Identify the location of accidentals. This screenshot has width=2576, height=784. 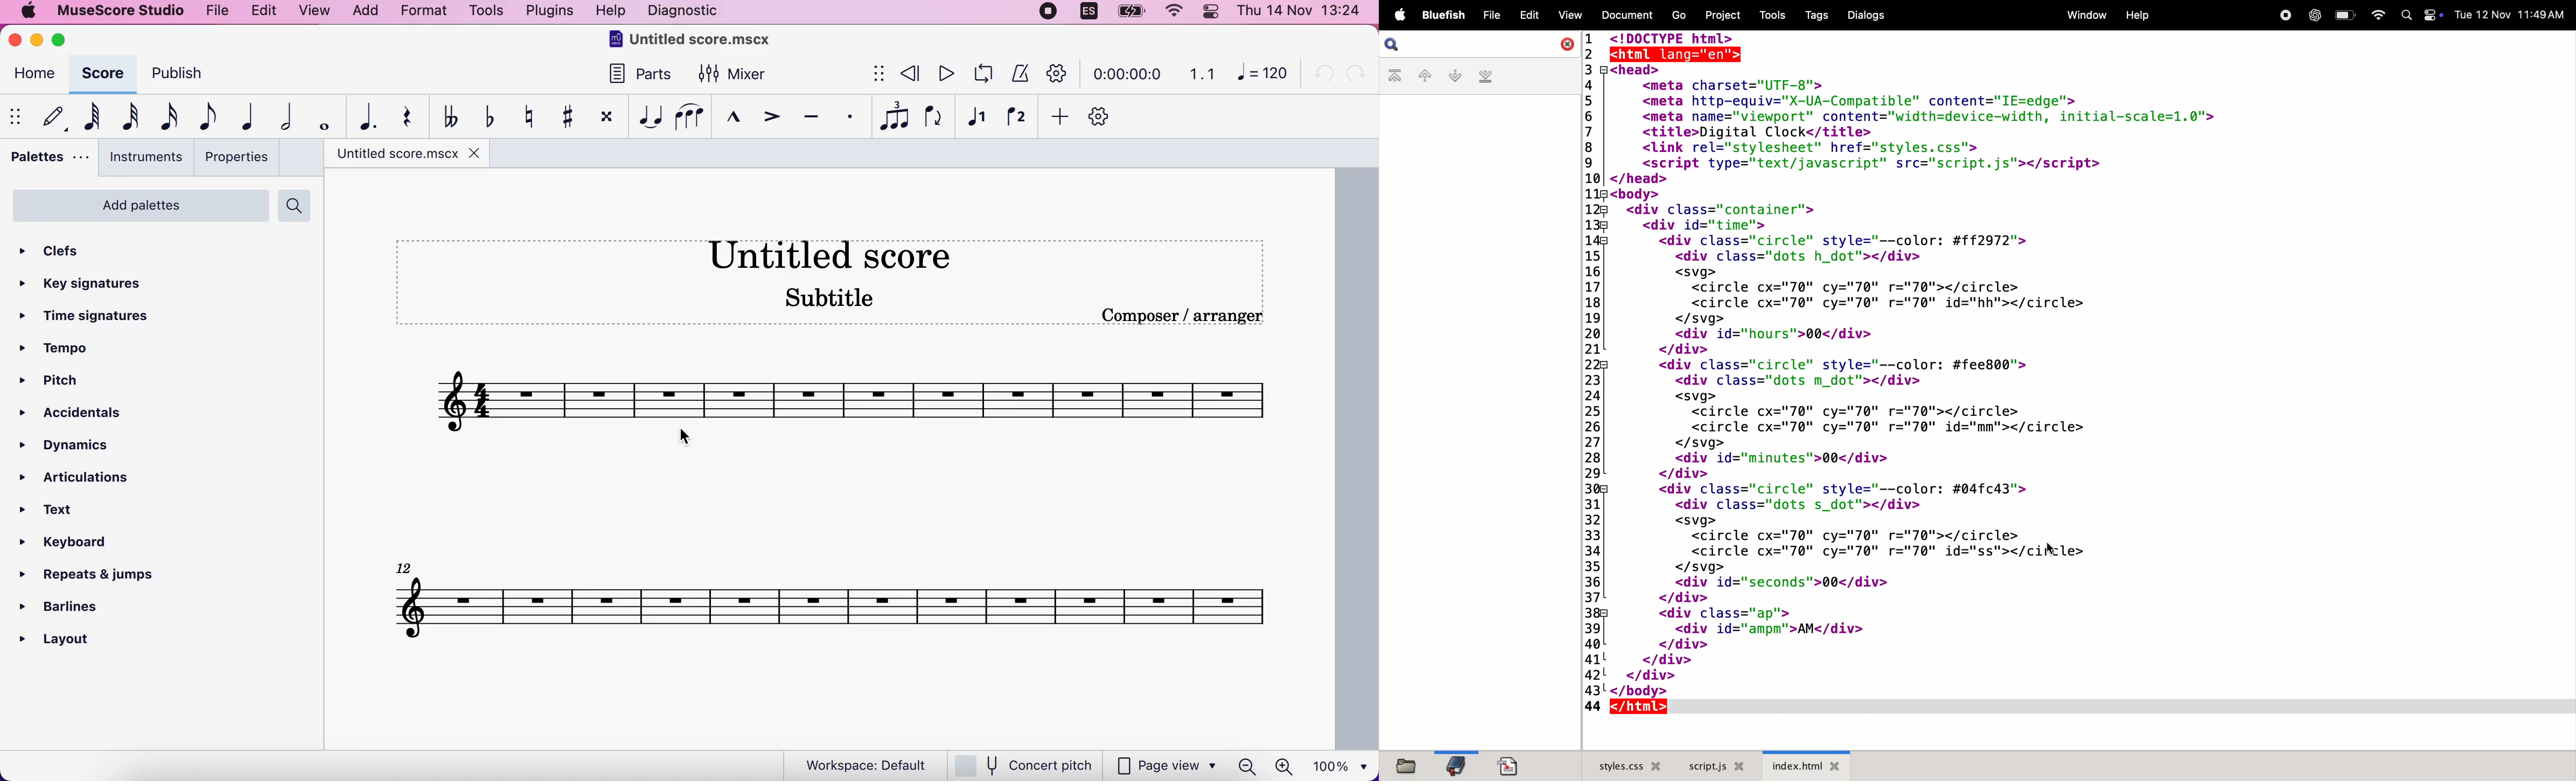
(82, 415).